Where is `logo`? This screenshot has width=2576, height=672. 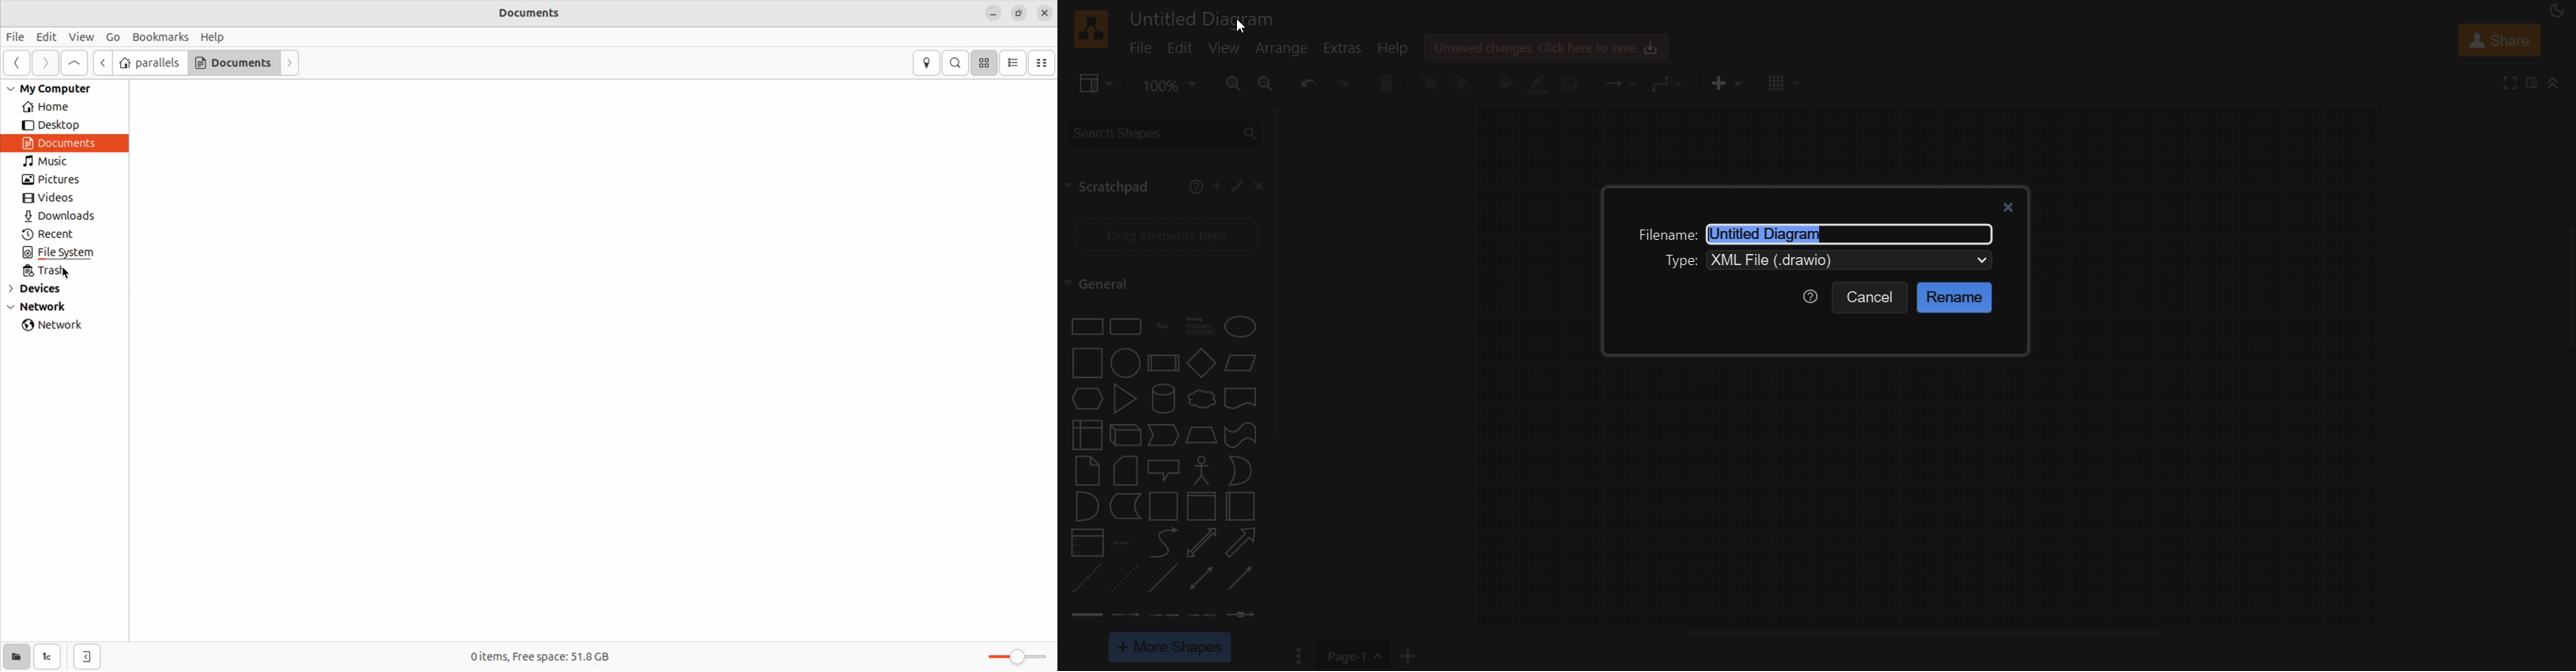
logo is located at coordinates (1091, 29).